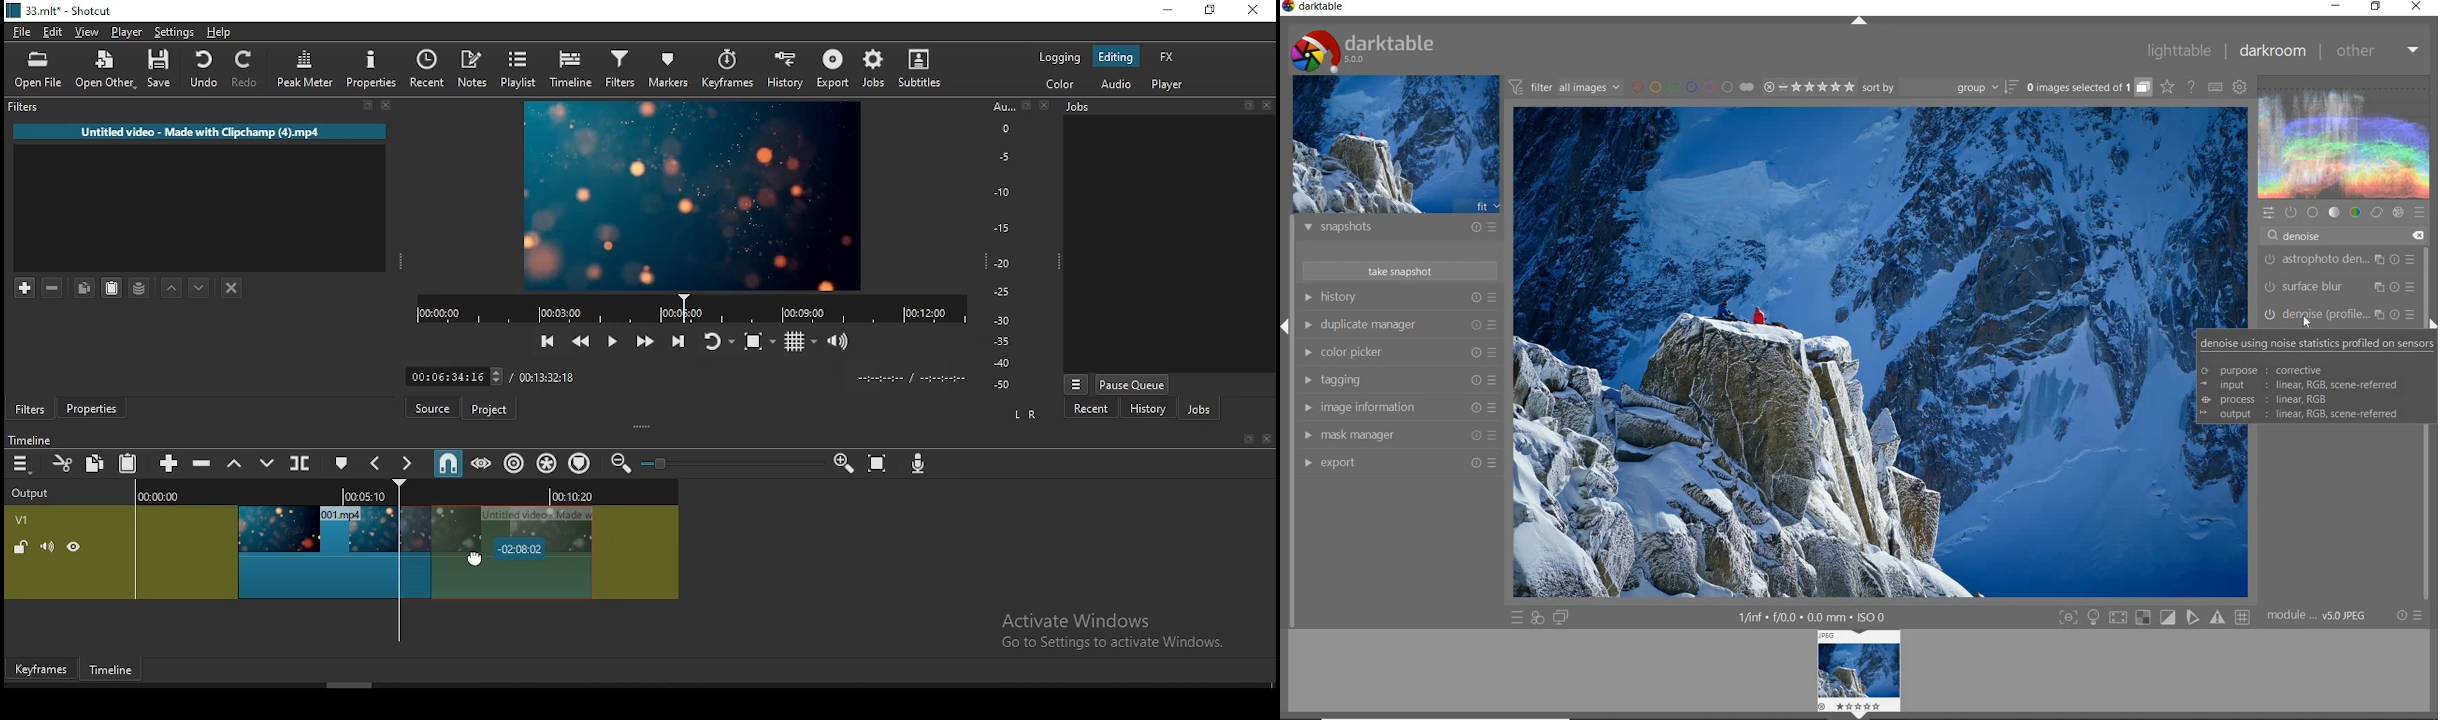  Describe the element at coordinates (643, 342) in the screenshot. I see `play quickly forward` at that location.